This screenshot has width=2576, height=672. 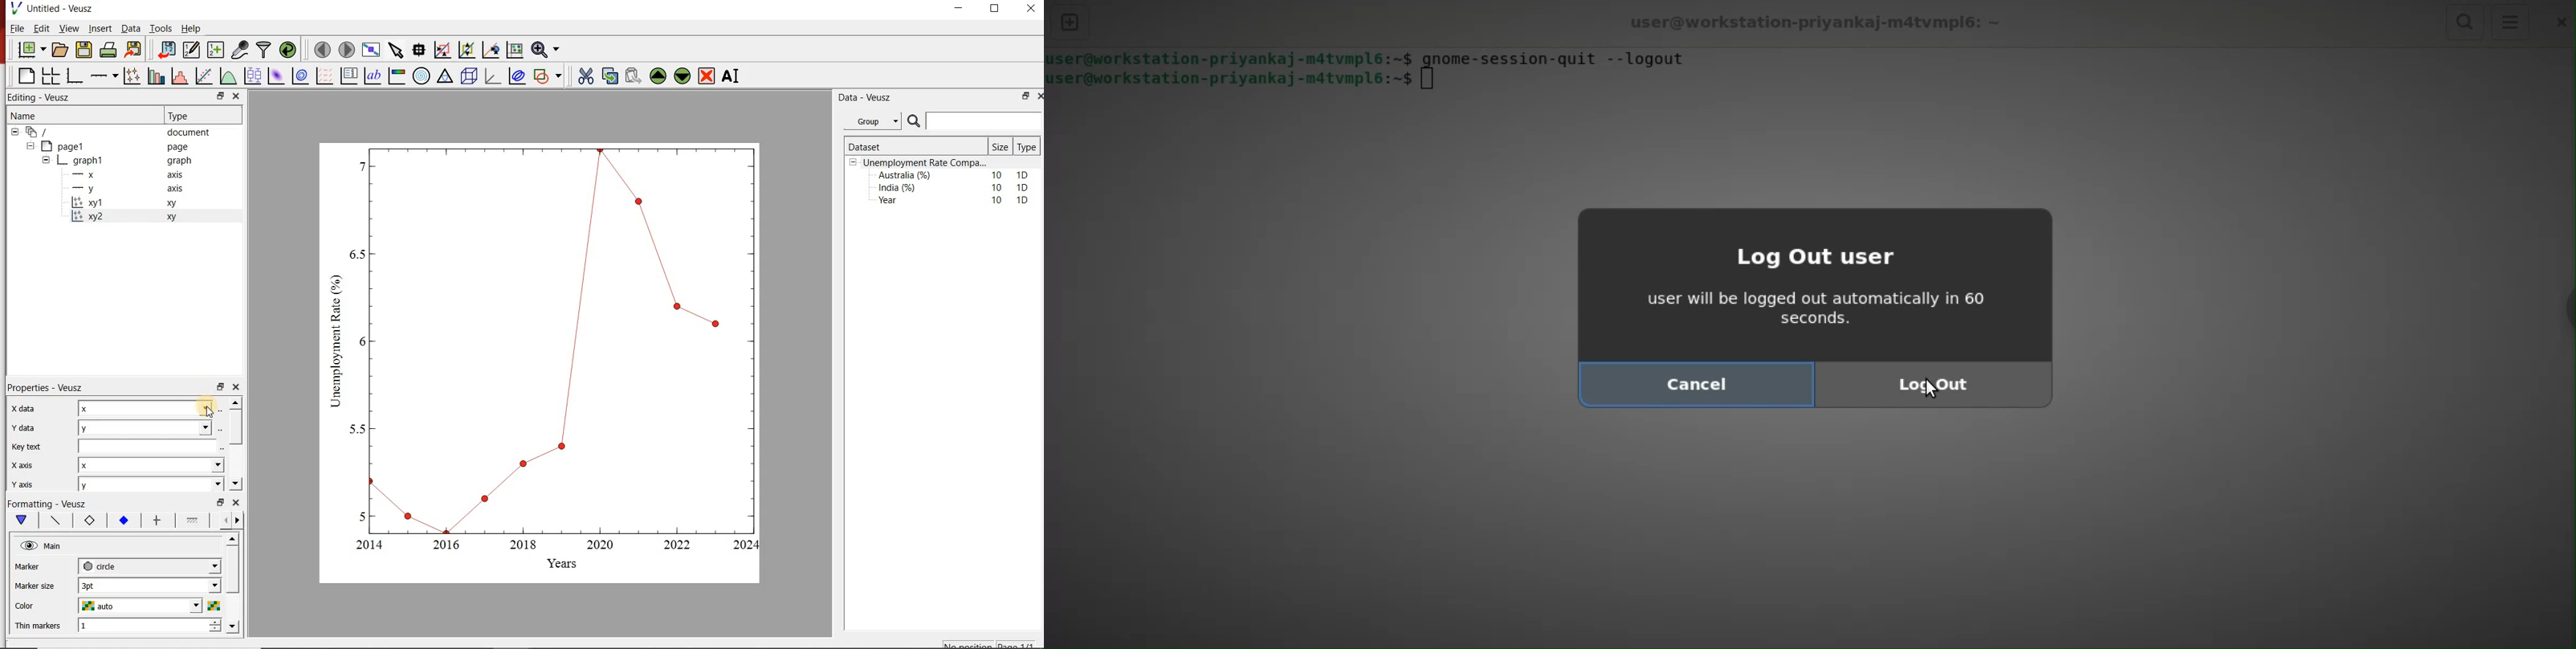 I want to click on ternary graph, so click(x=445, y=76).